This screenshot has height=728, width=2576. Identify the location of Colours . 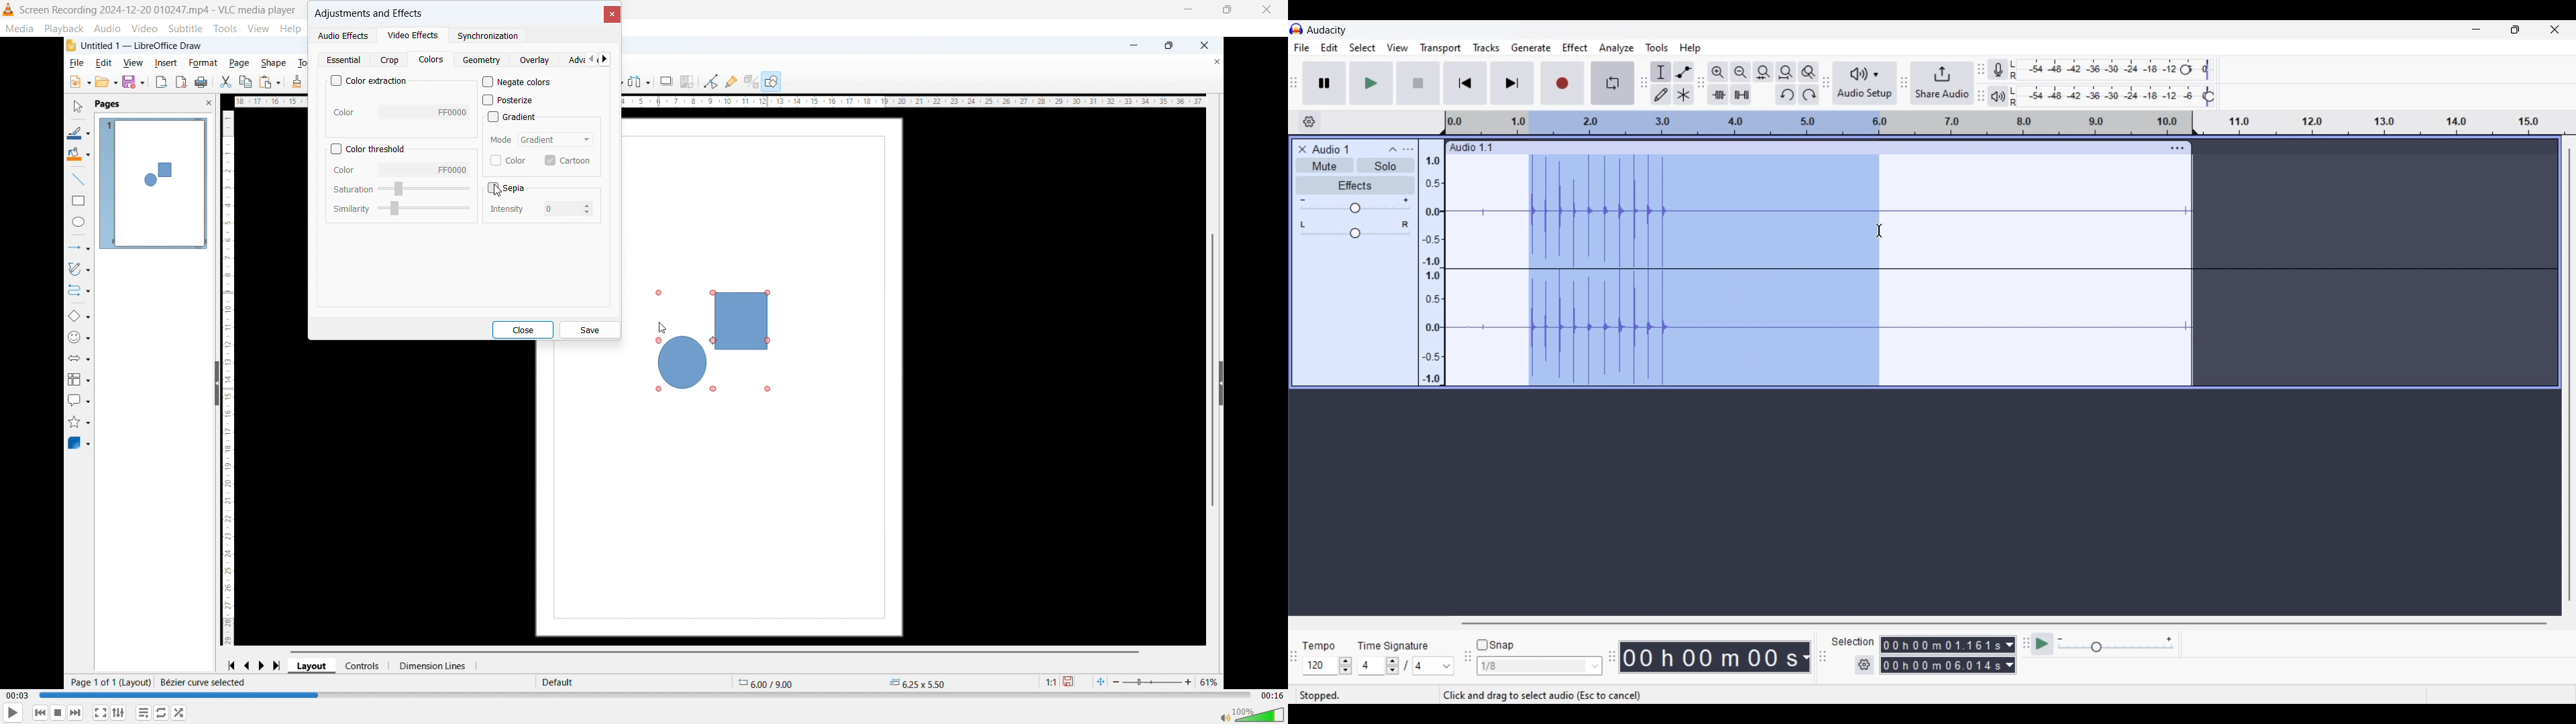
(431, 59).